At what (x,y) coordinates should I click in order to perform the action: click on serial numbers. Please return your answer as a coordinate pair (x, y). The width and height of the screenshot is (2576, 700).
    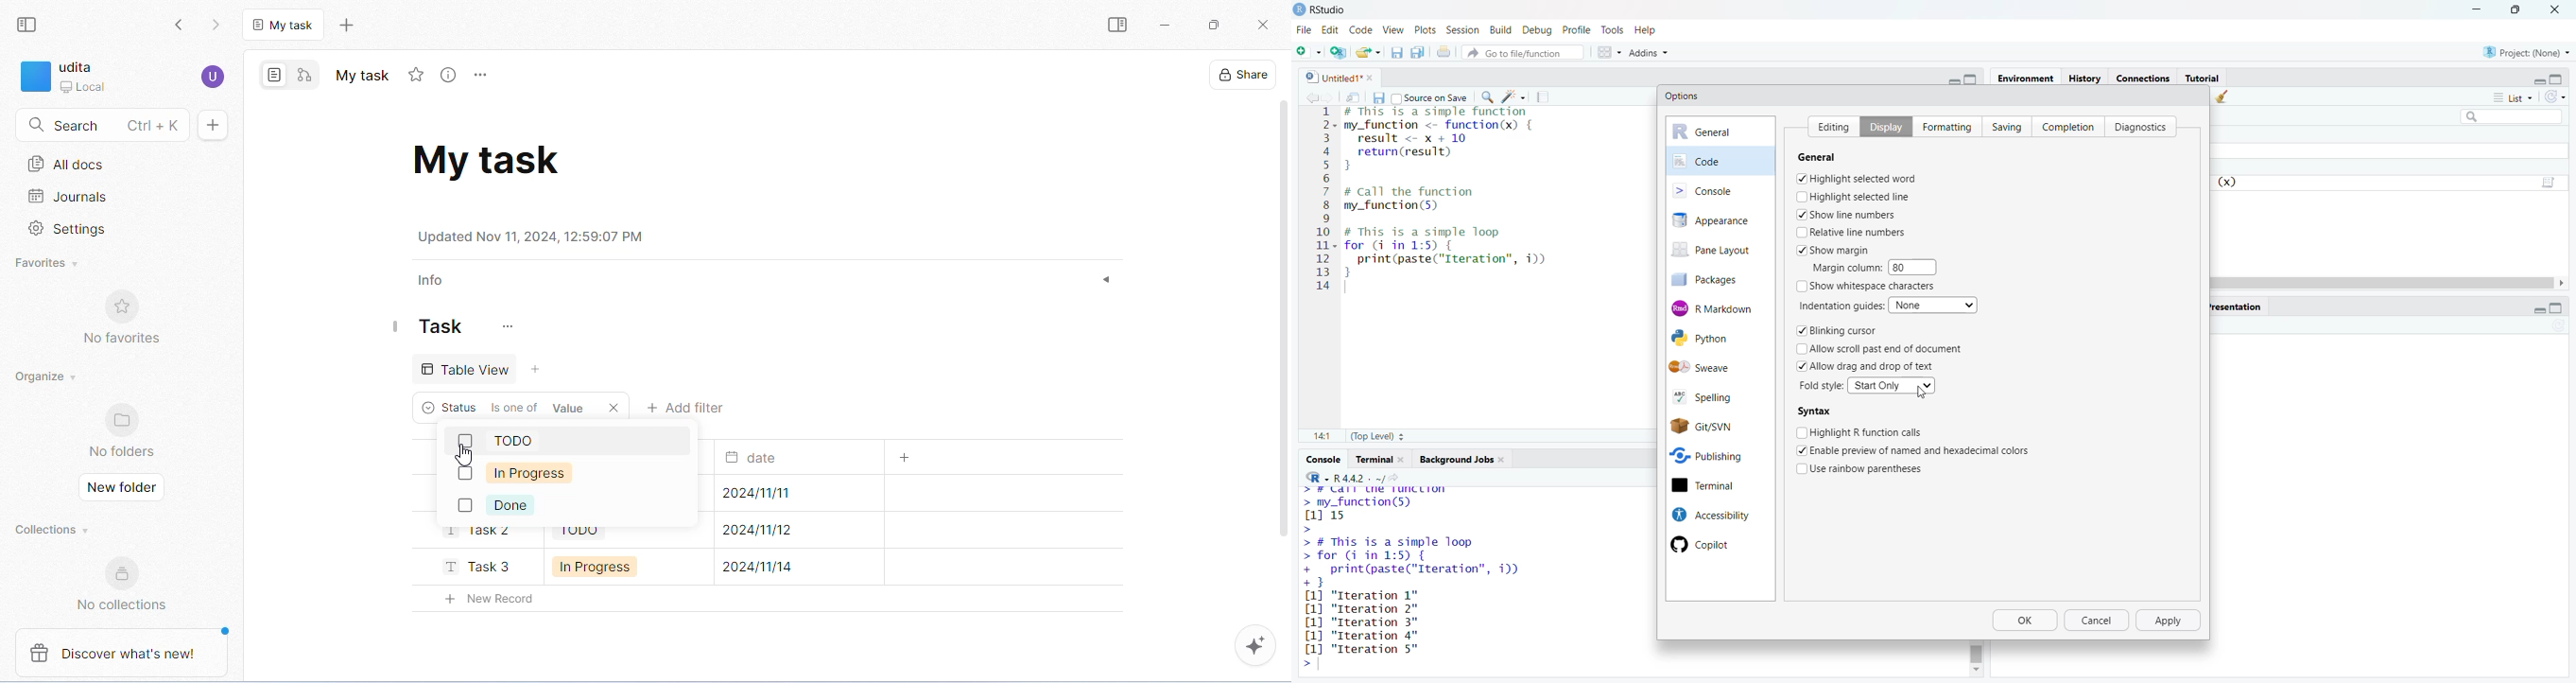
    Looking at the image, I should click on (1323, 202).